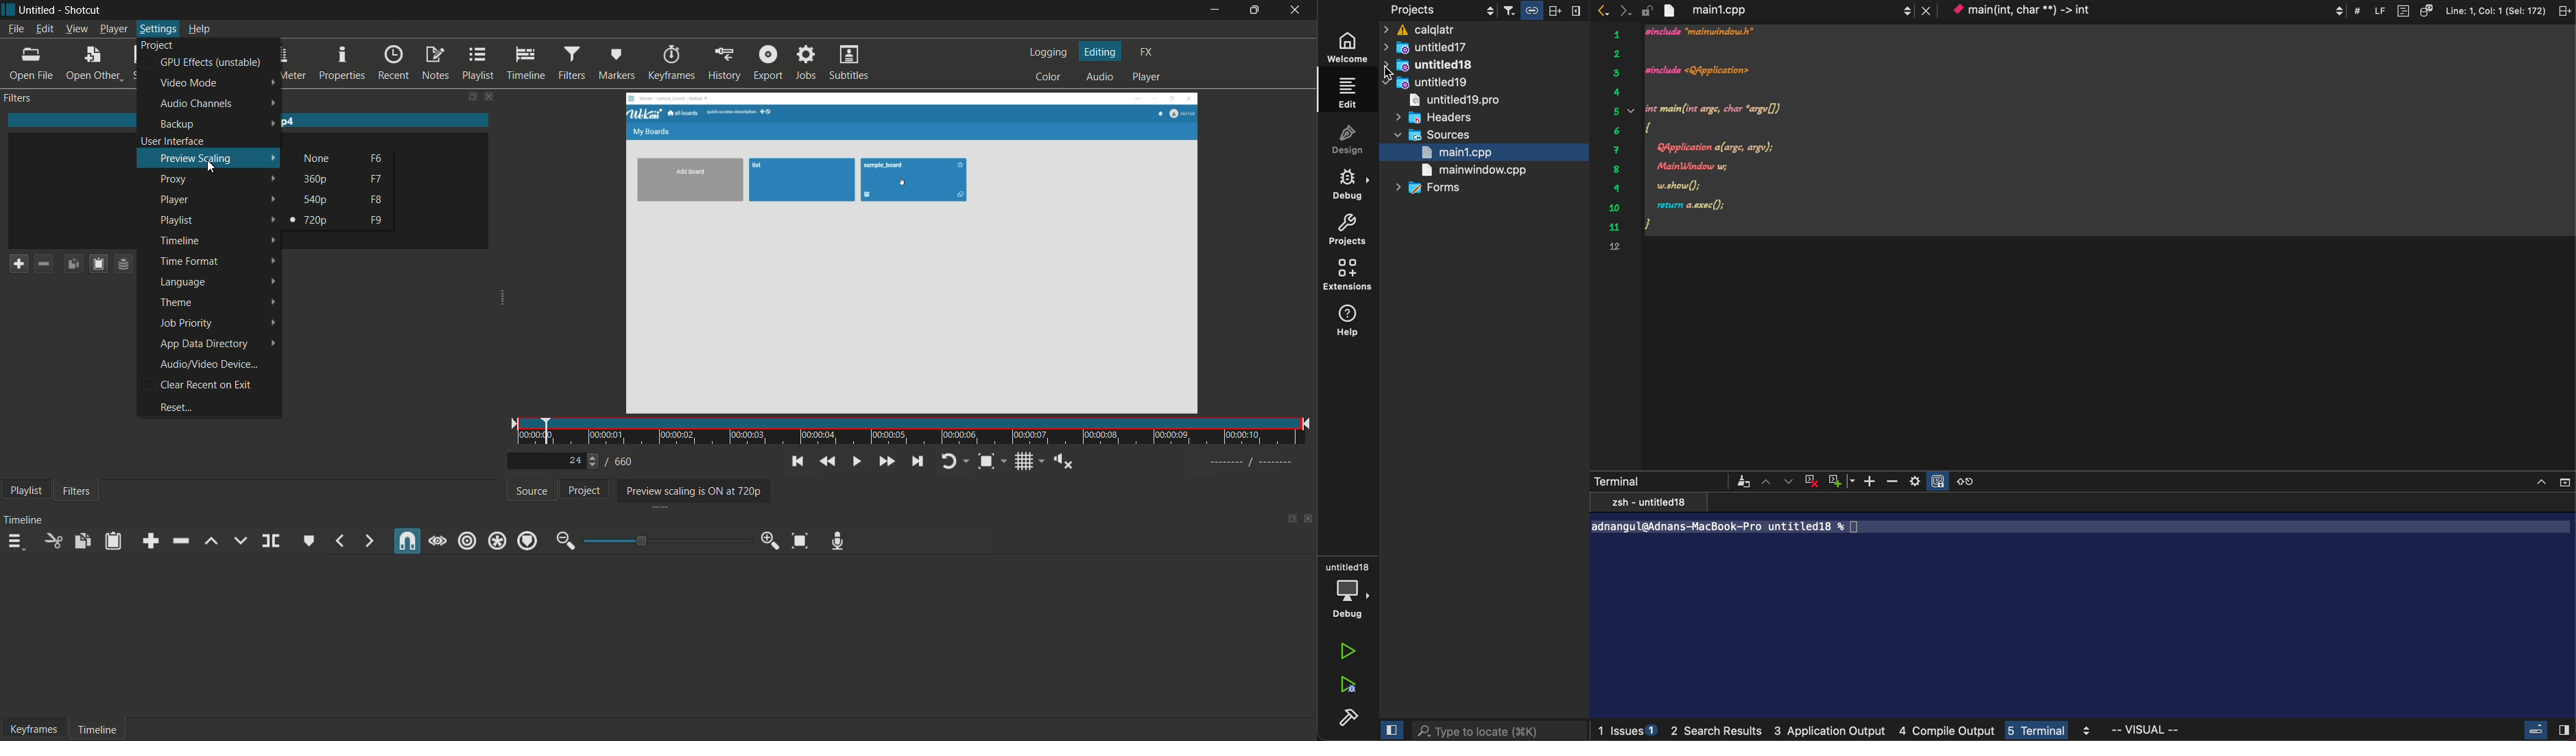 This screenshot has width=2576, height=756. I want to click on open other, so click(92, 62).